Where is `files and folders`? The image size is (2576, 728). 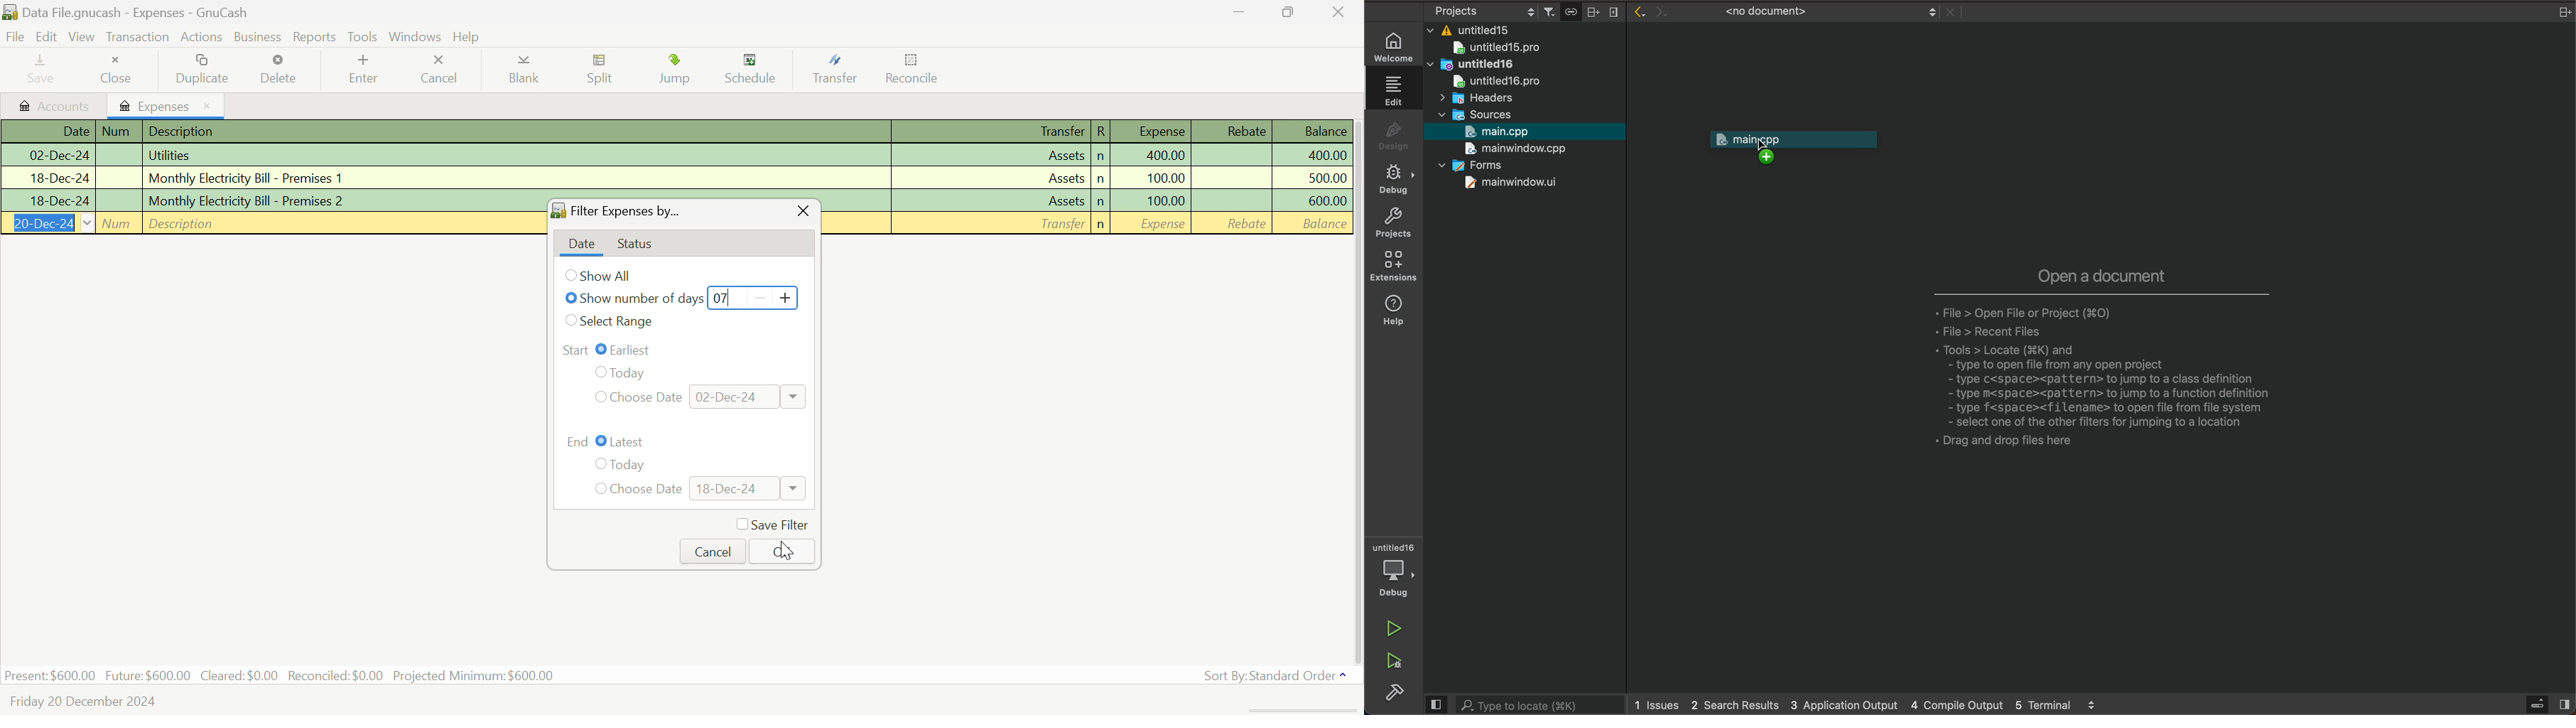
files and folders is located at coordinates (1523, 32).